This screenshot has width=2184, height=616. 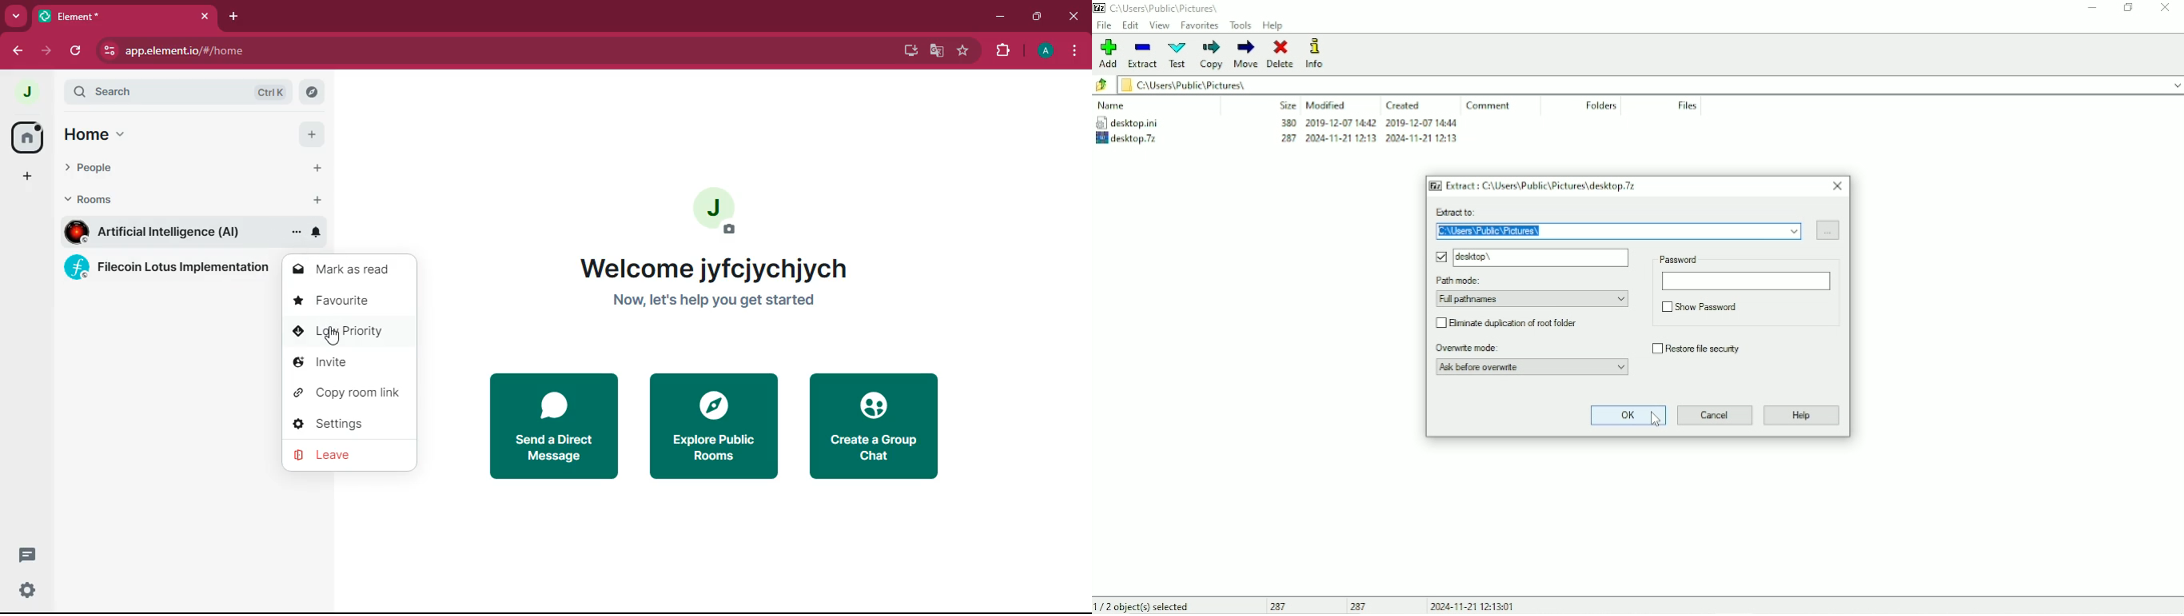 I want to click on welcome, so click(x=713, y=268).